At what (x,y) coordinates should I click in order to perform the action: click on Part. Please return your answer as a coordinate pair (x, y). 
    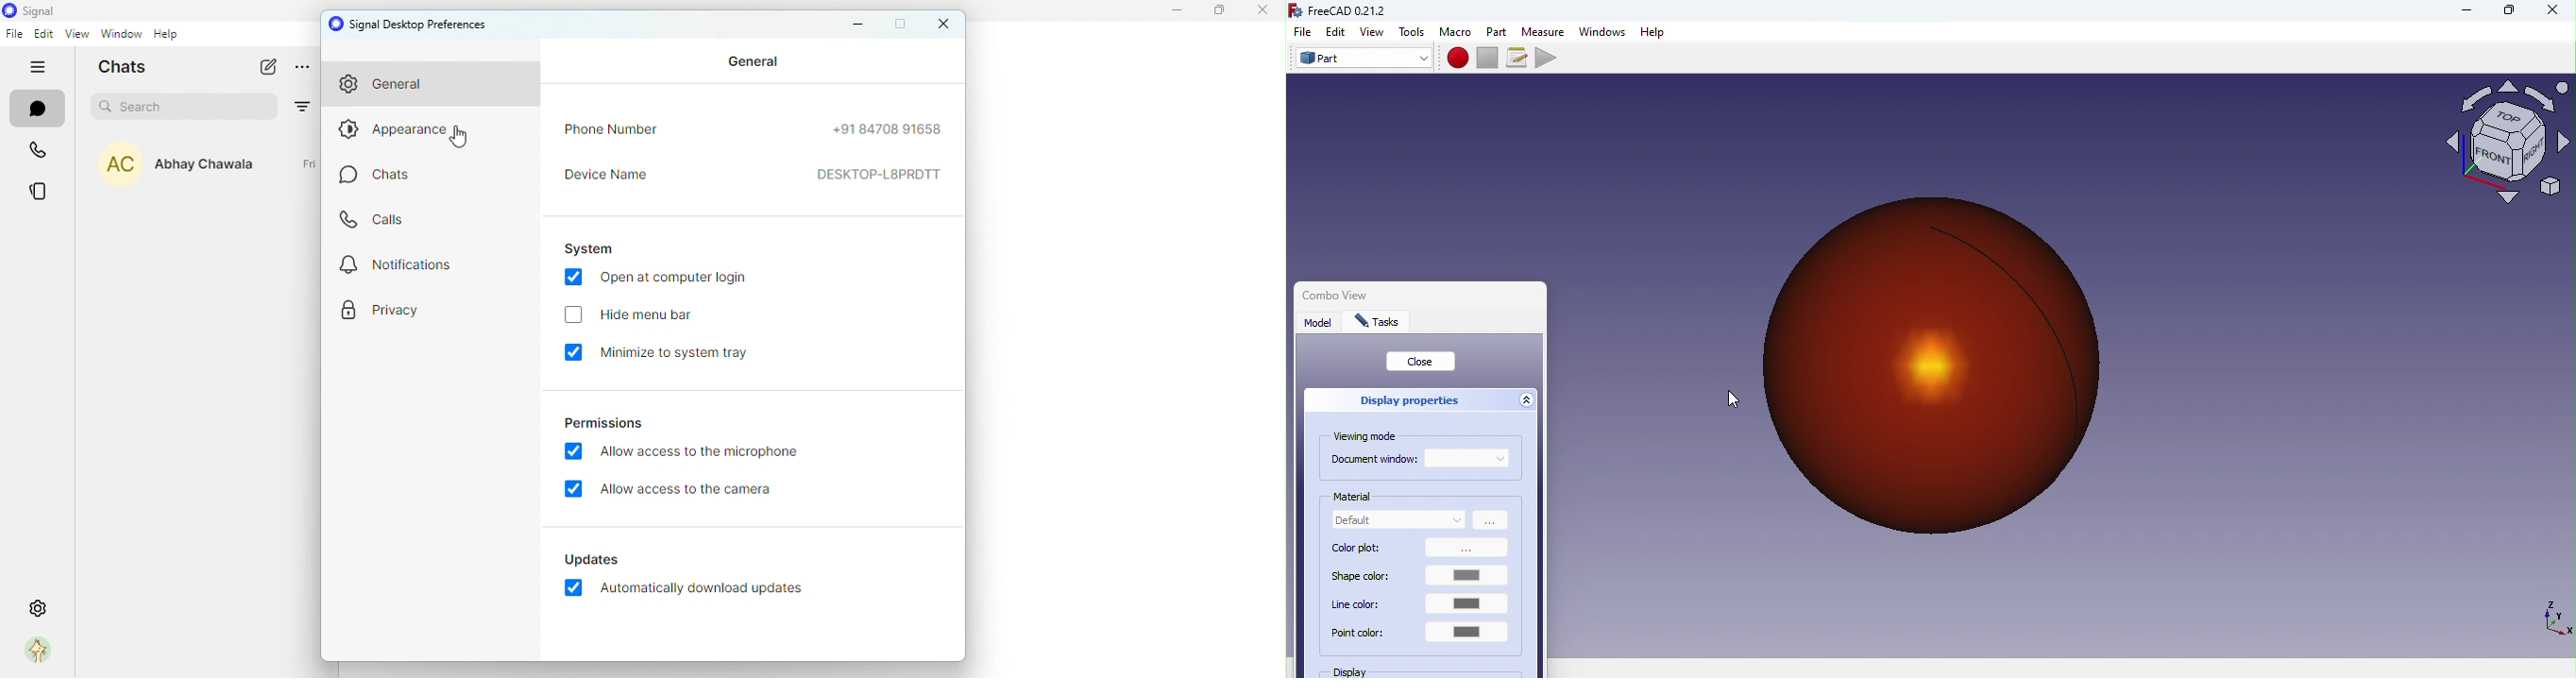
    Looking at the image, I should click on (1499, 31).